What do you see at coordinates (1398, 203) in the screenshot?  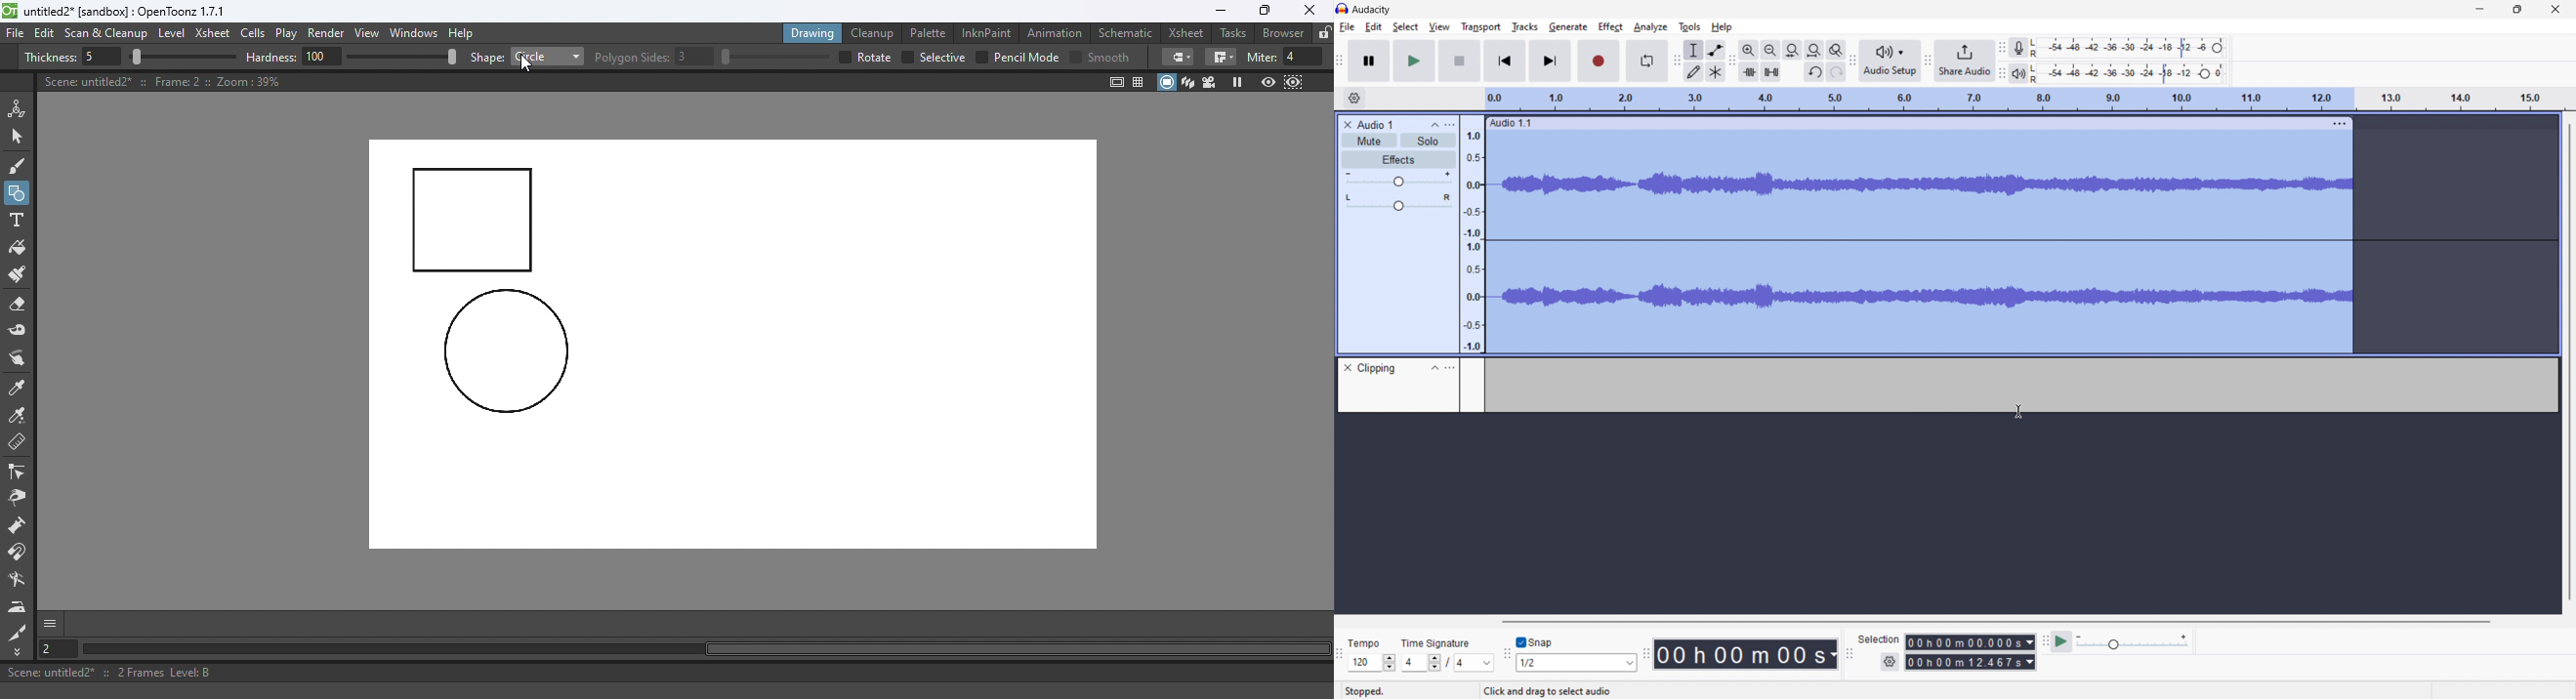 I see `balance` at bounding box center [1398, 203].